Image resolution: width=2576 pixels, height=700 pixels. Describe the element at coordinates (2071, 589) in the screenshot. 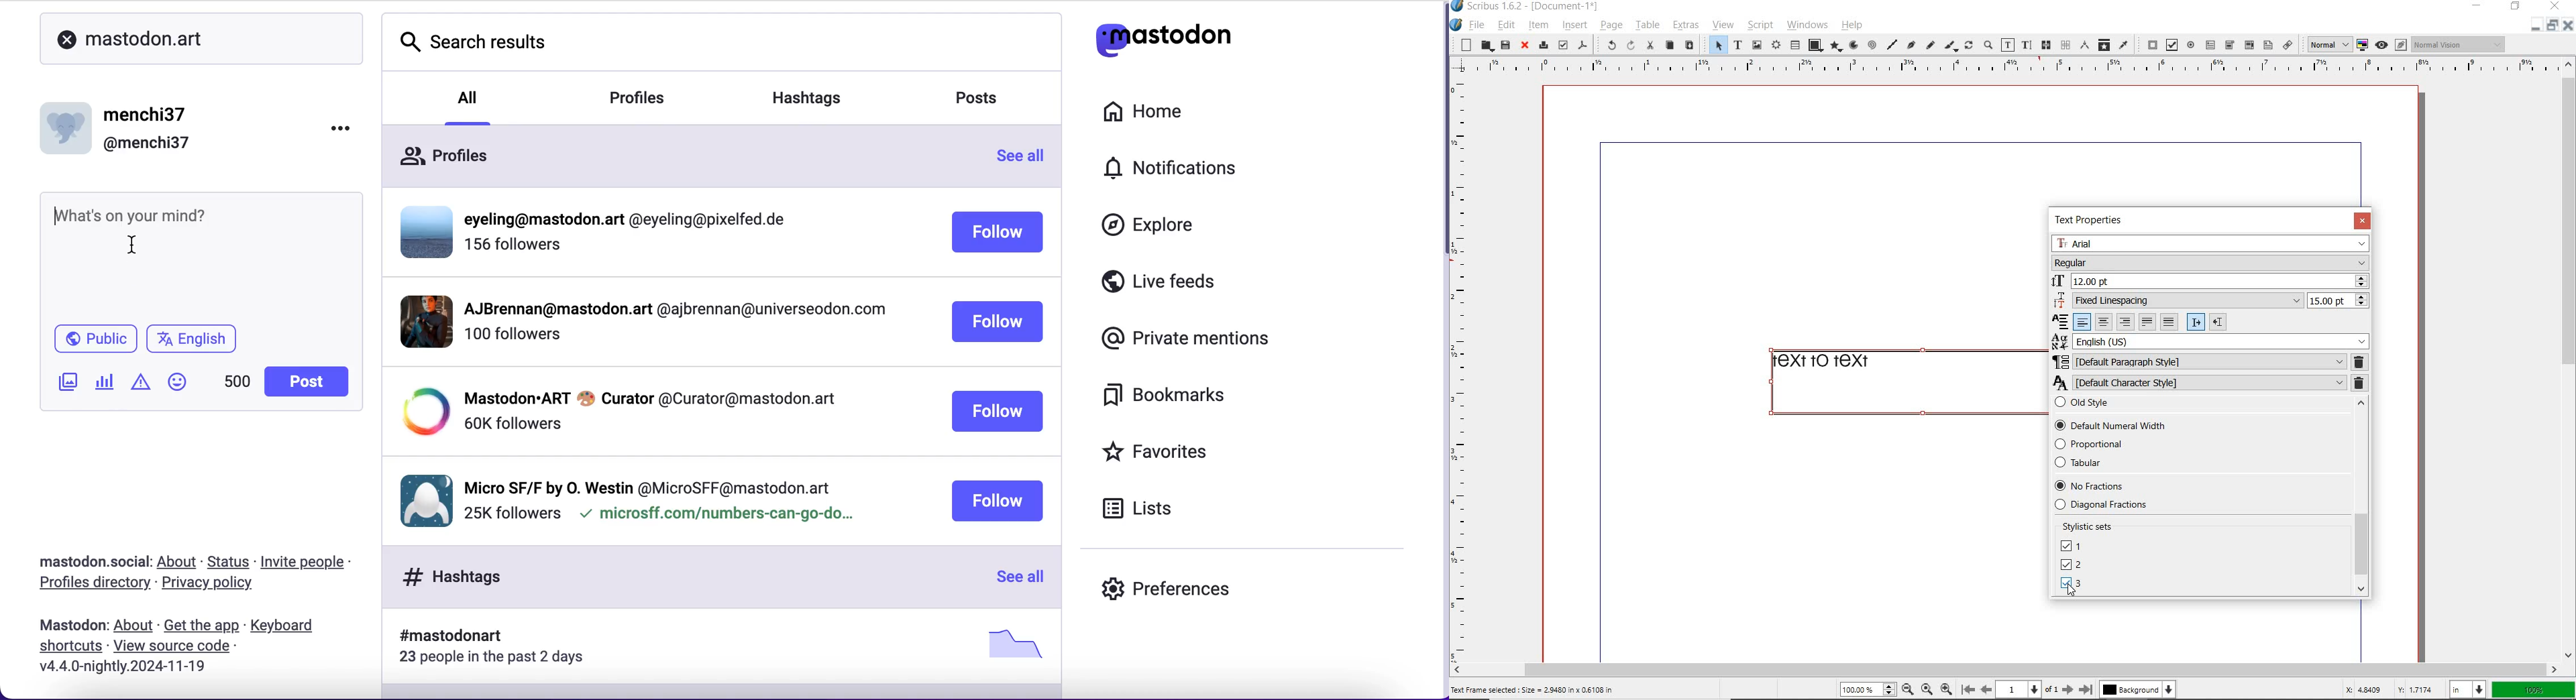

I see `Cursor` at that location.